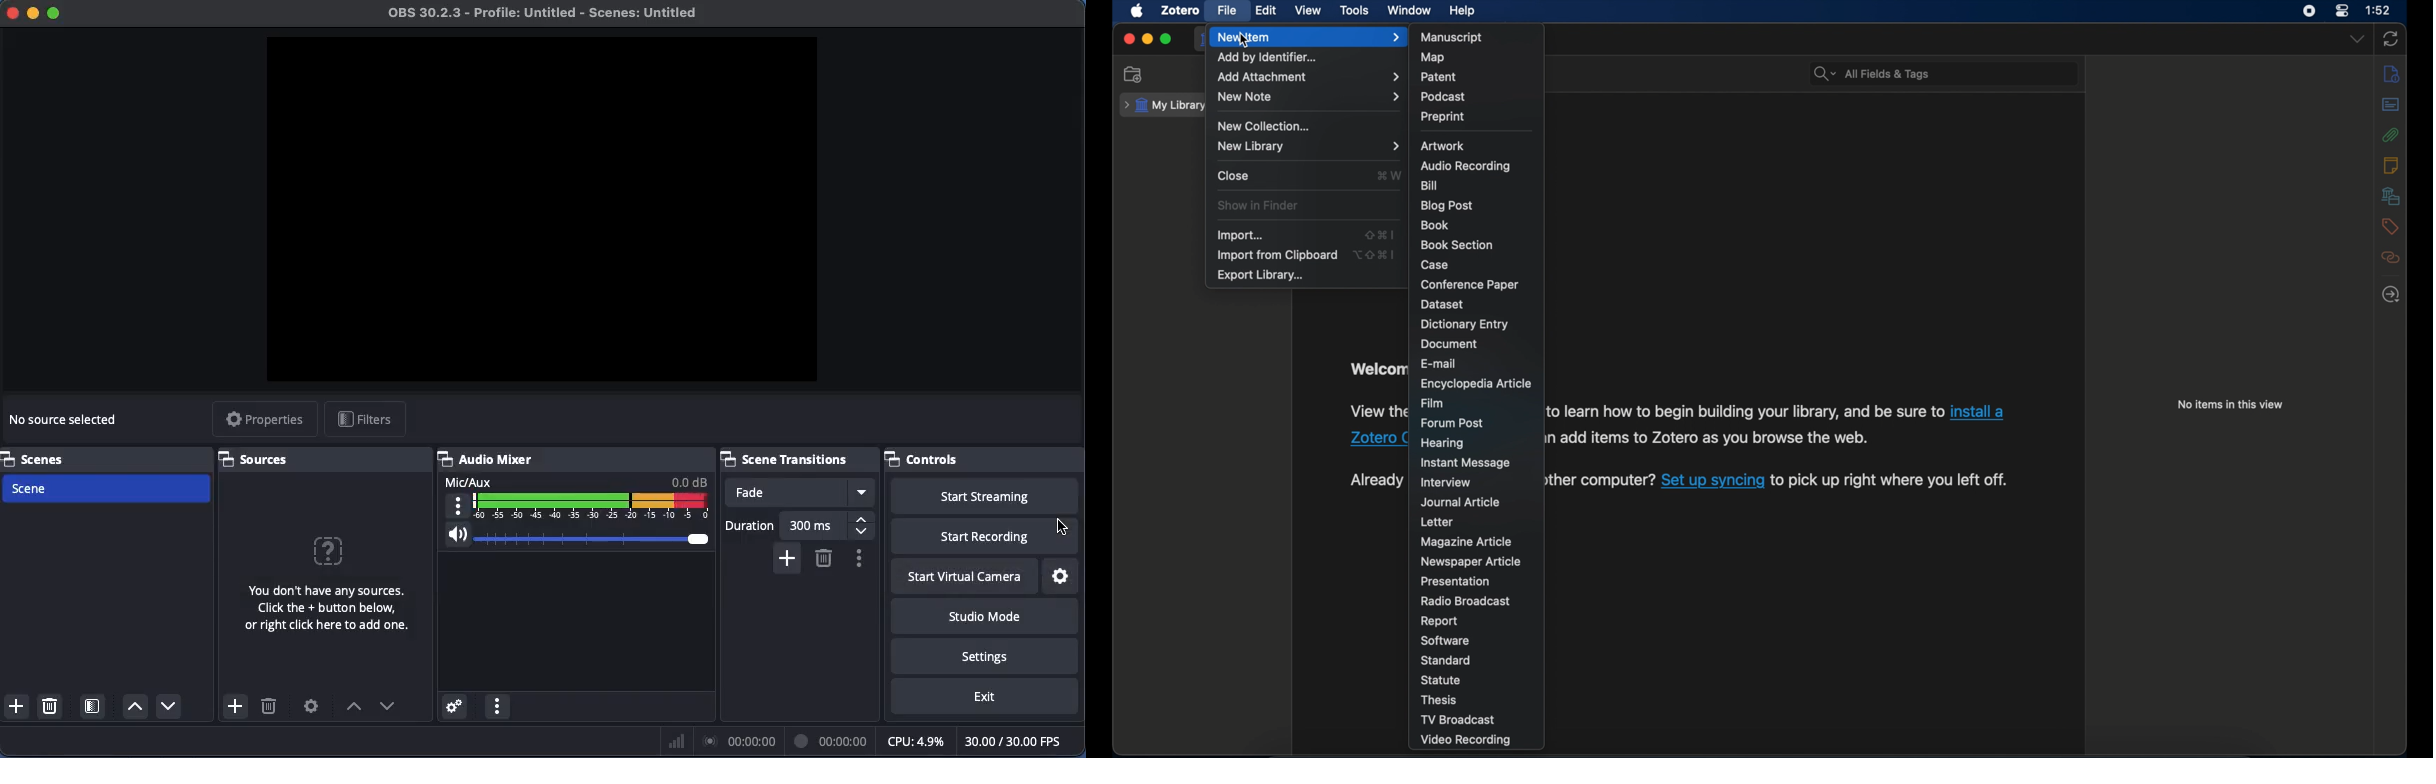 Image resolution: width=2436 pixels, height=784 pixels. What do you see at coordinates (1379, 408) in the screenshot?
I see `View the` at bounding box center [1379, 408].